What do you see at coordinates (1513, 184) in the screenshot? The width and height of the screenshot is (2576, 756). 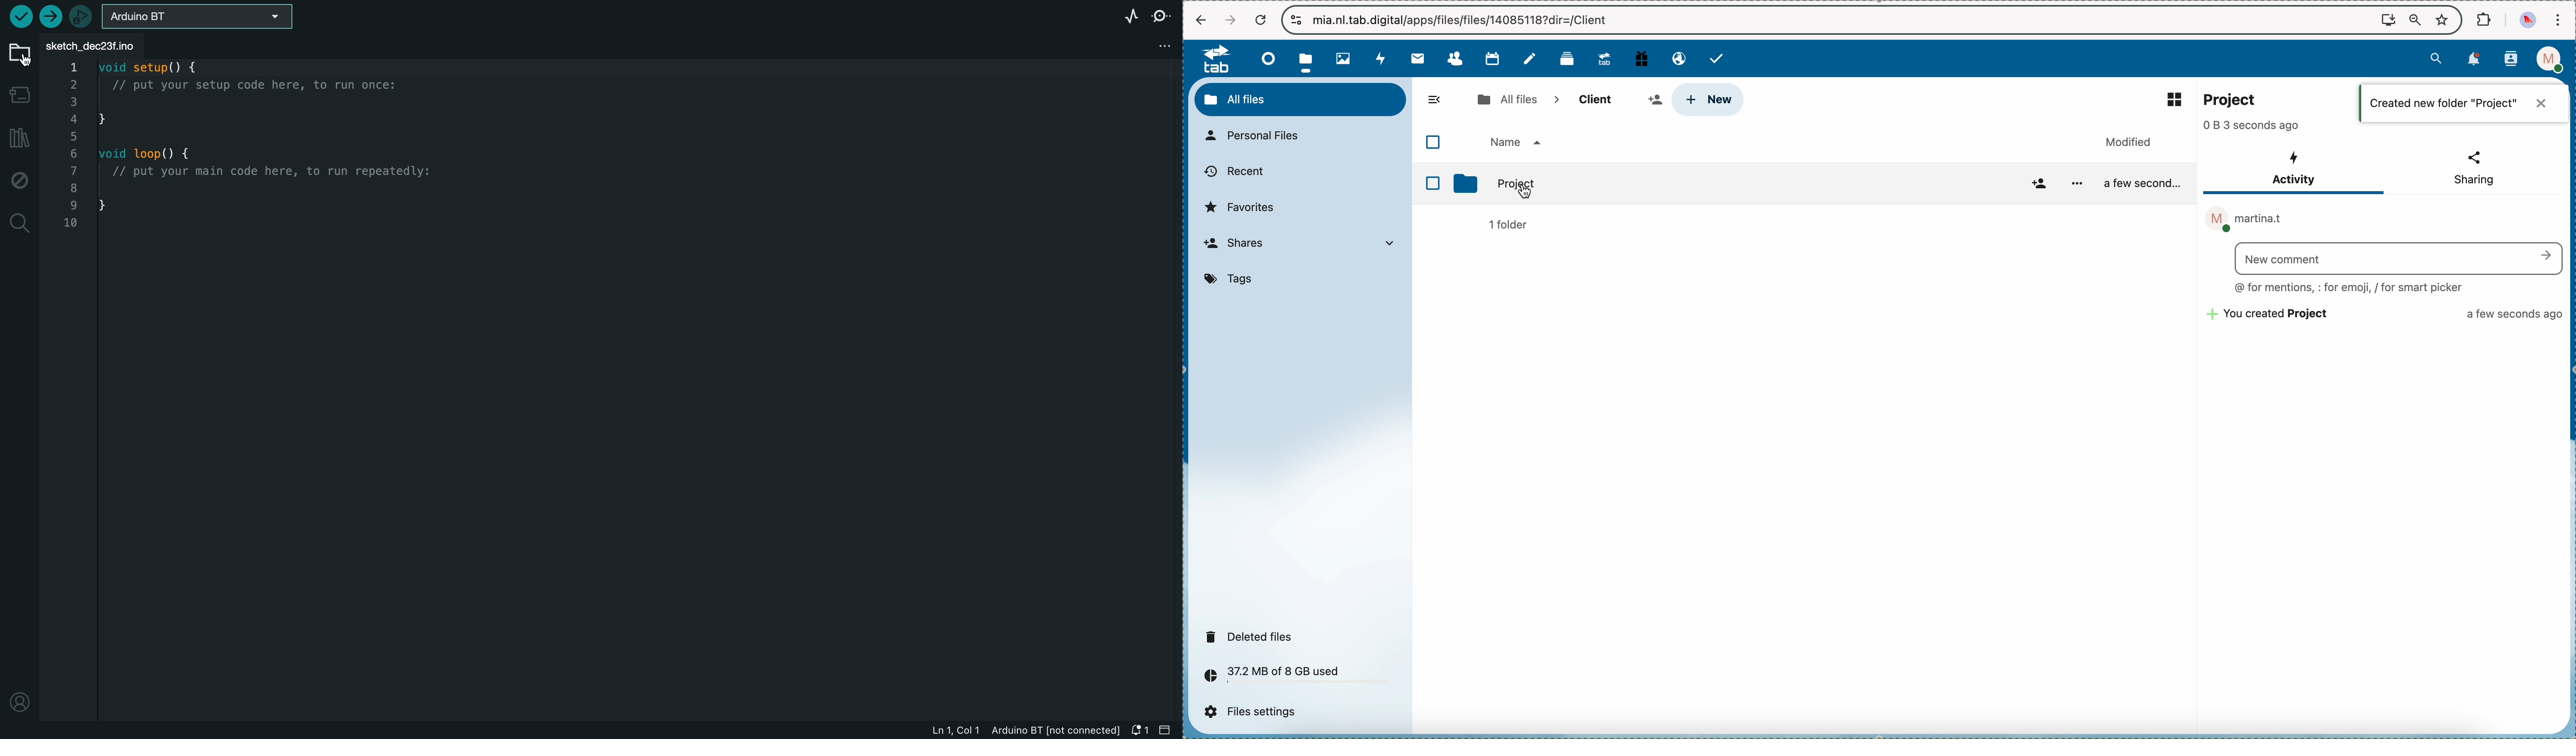 I see `Project` at bounding box center [1513, 184].